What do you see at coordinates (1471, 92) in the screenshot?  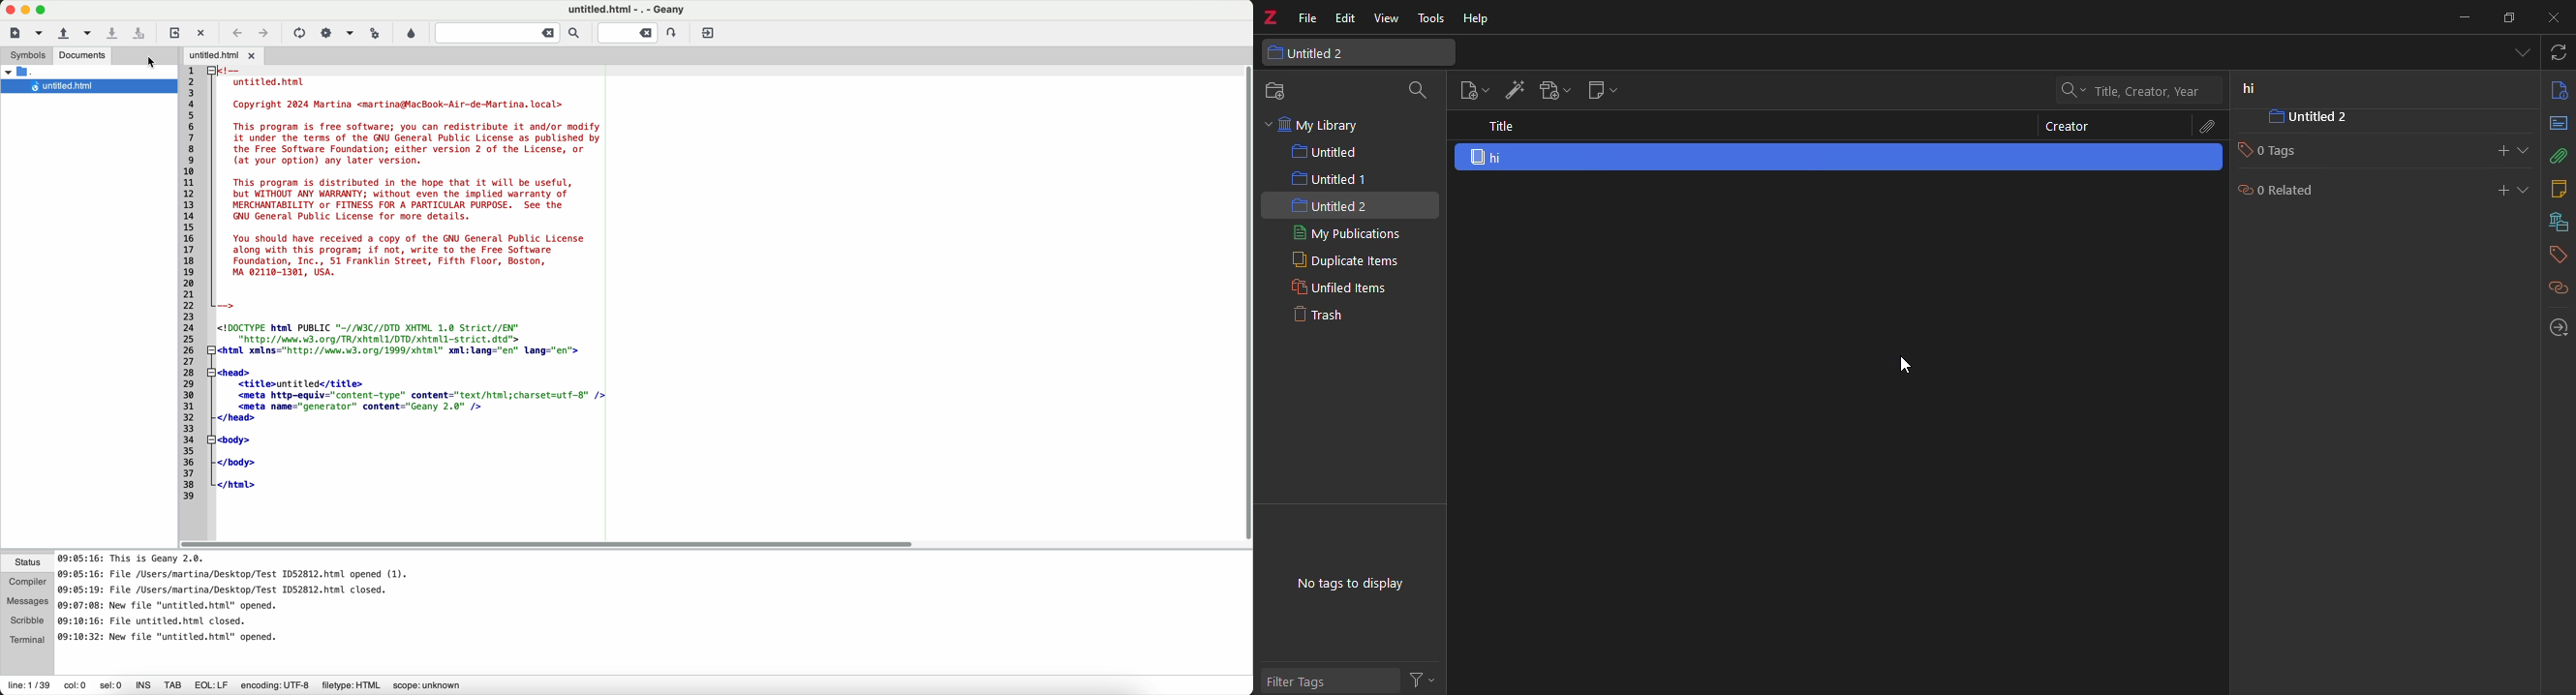 I see `new item` at bounding box center [1471, 92].